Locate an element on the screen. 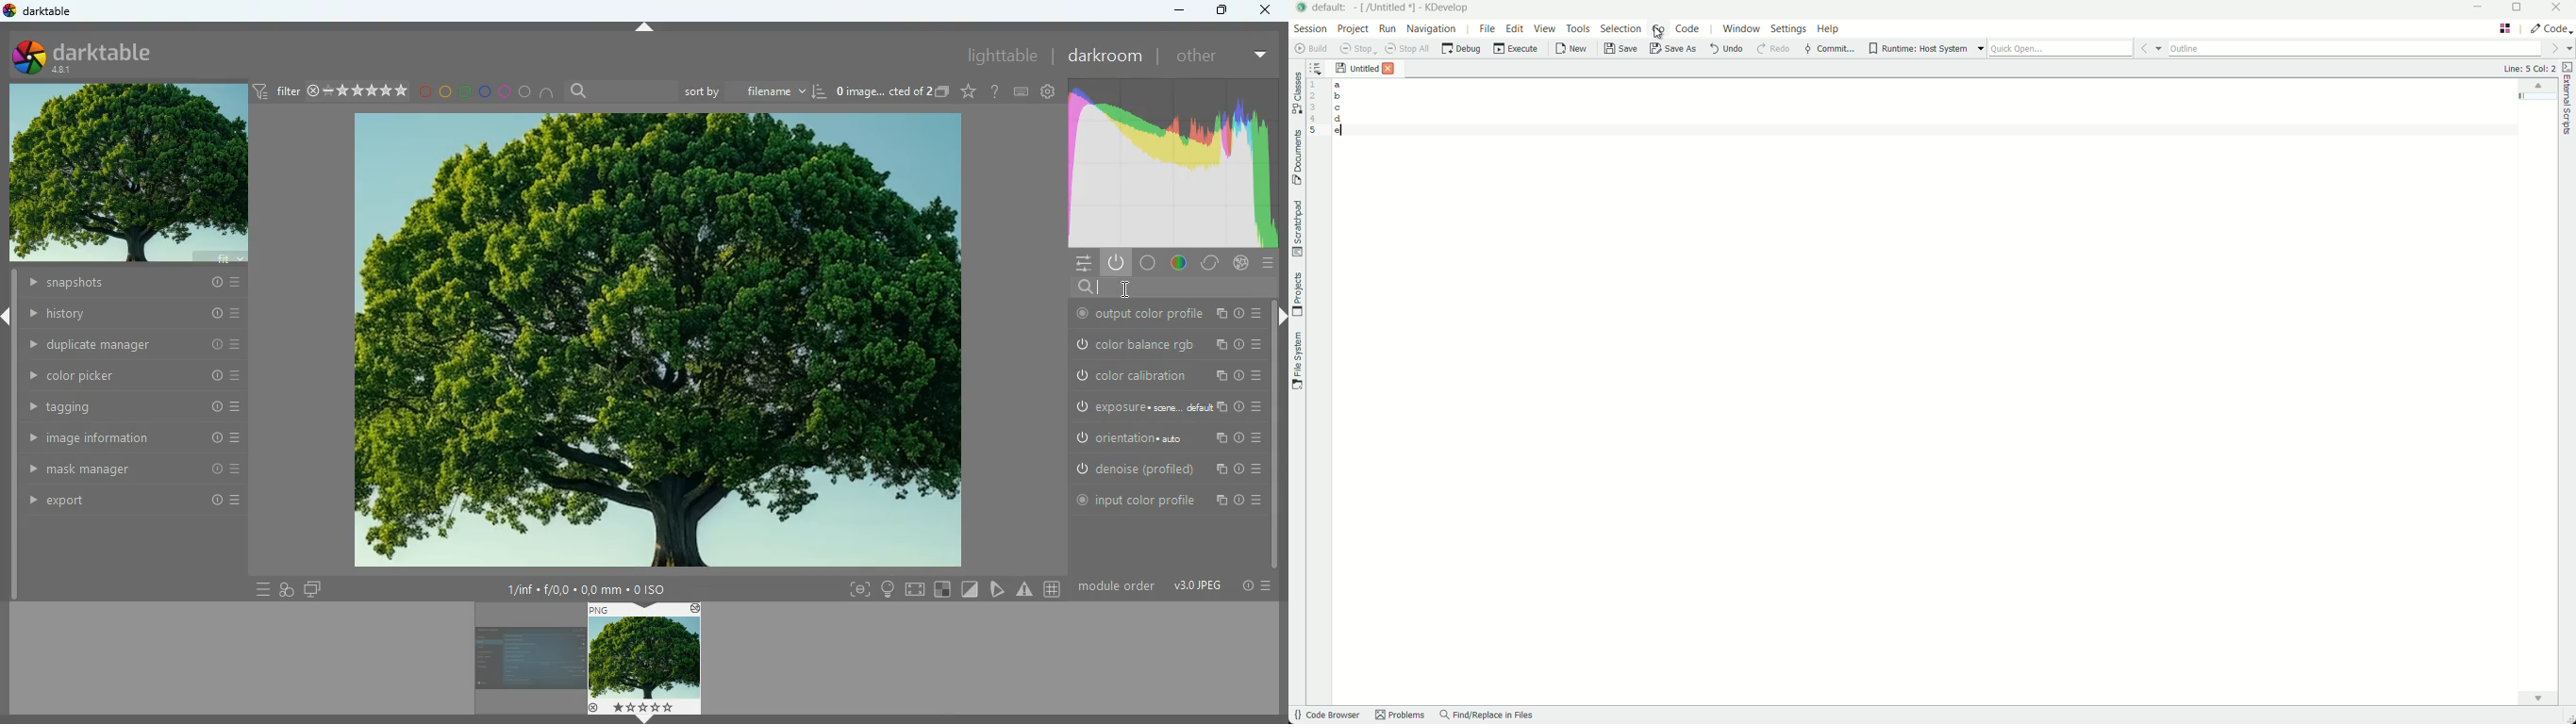 This screenshot has width=2576, height=728. green is located at coordinates (466, 92).